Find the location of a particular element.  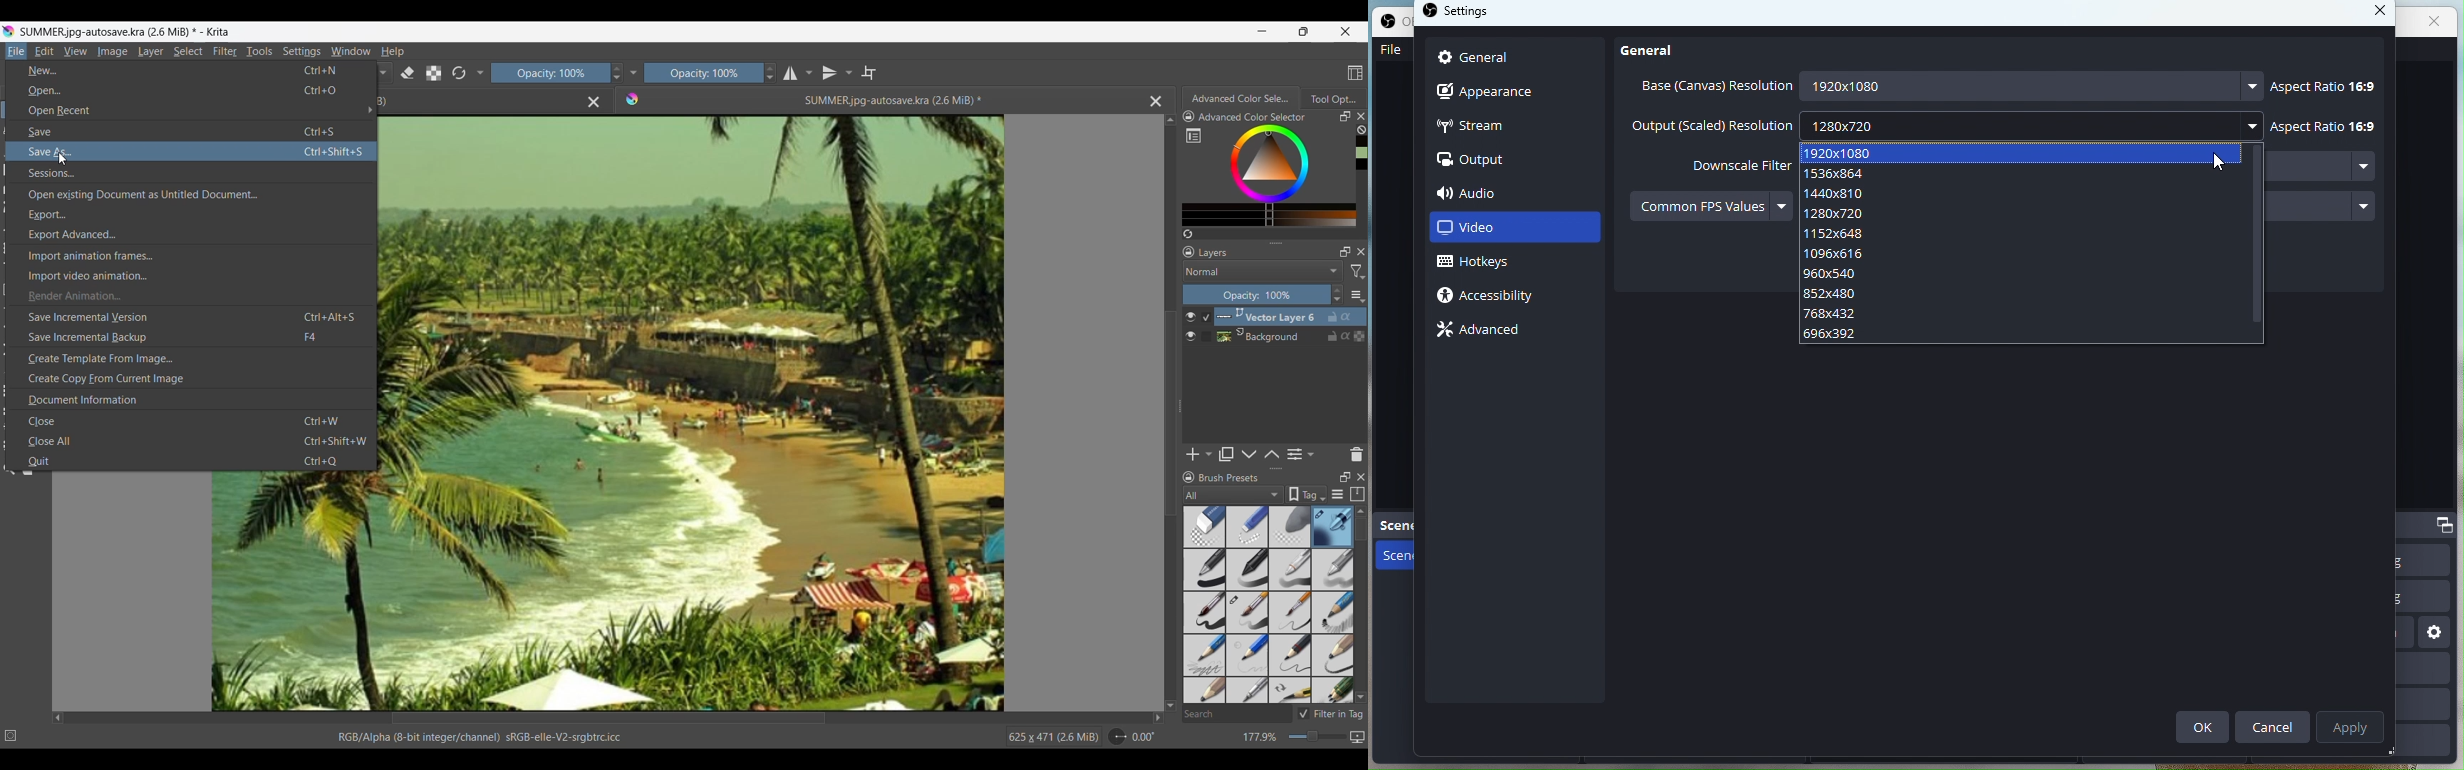

Indicates current selection is located at coordinates (1206, 327).